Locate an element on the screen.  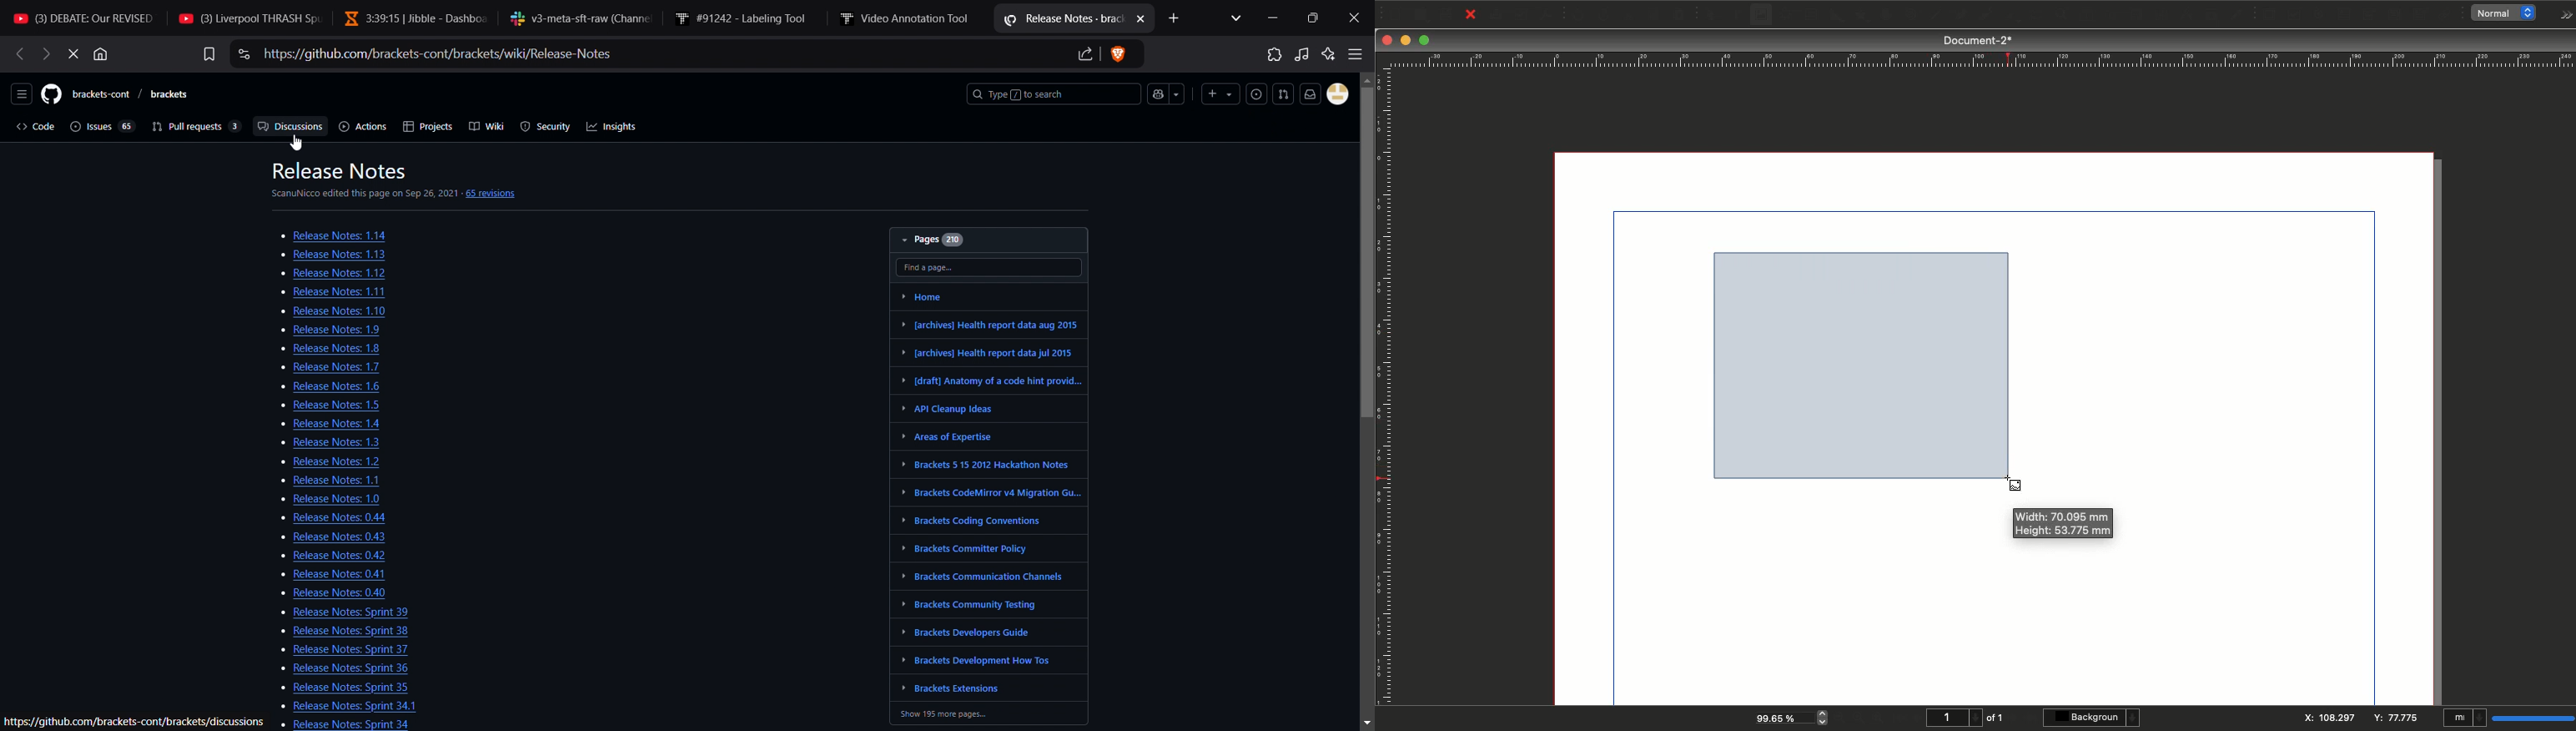
Ruler is located at coordinates (1386, 387).